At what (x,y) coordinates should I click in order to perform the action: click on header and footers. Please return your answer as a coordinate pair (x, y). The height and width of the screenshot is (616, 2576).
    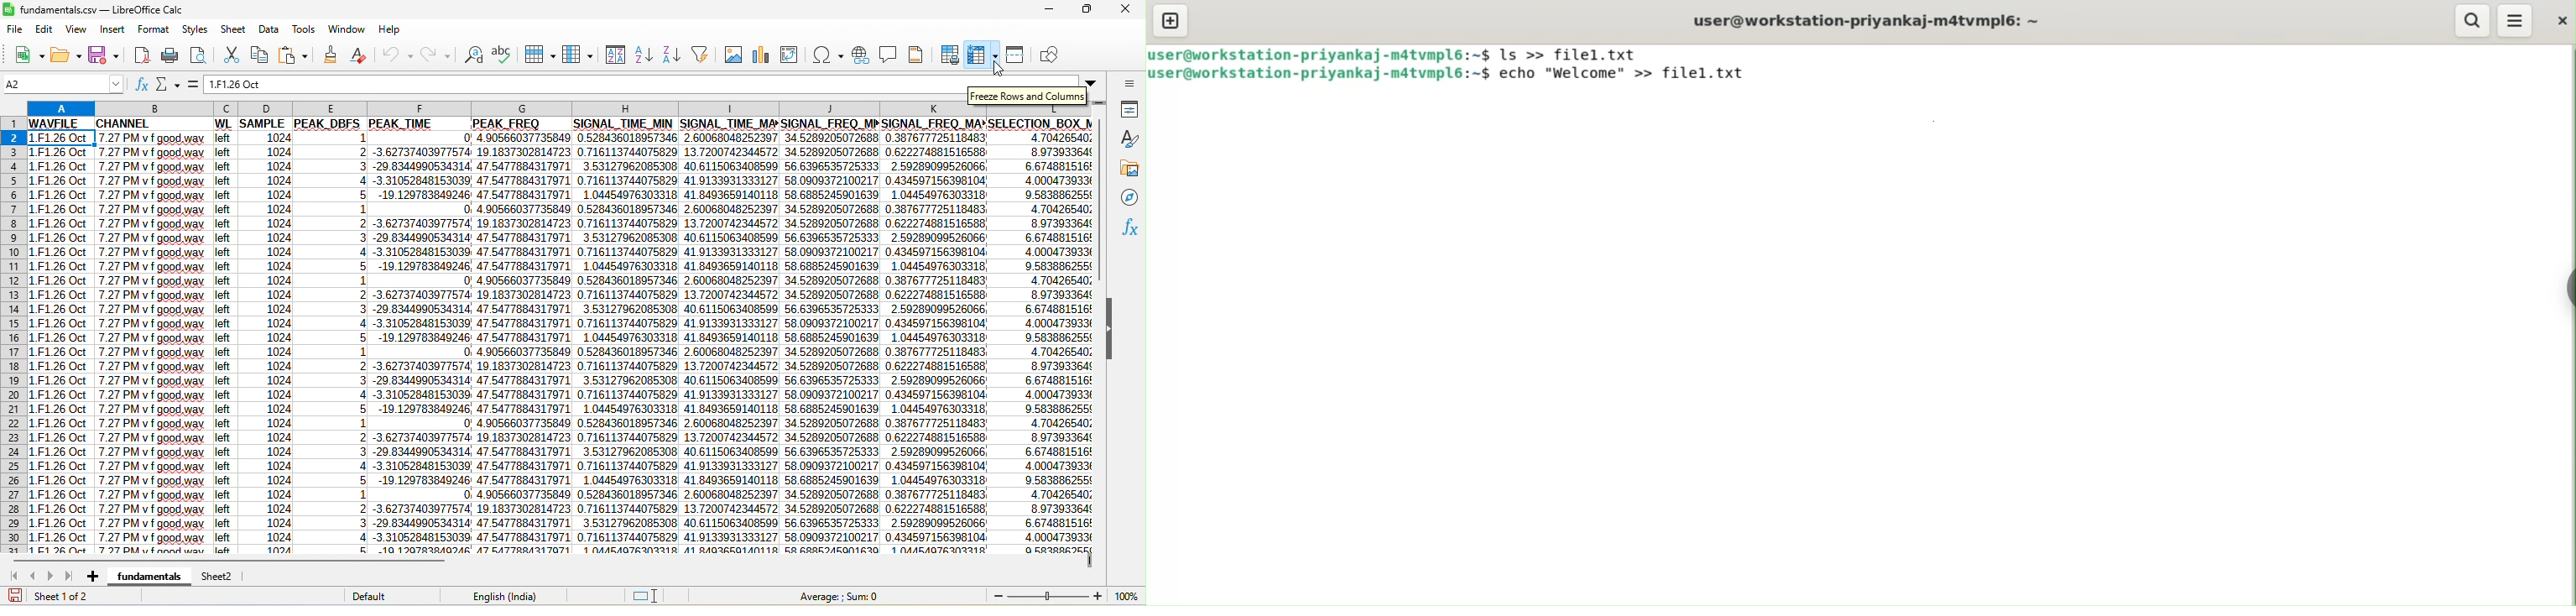
    Looking at the image, I should click on (922, 55).